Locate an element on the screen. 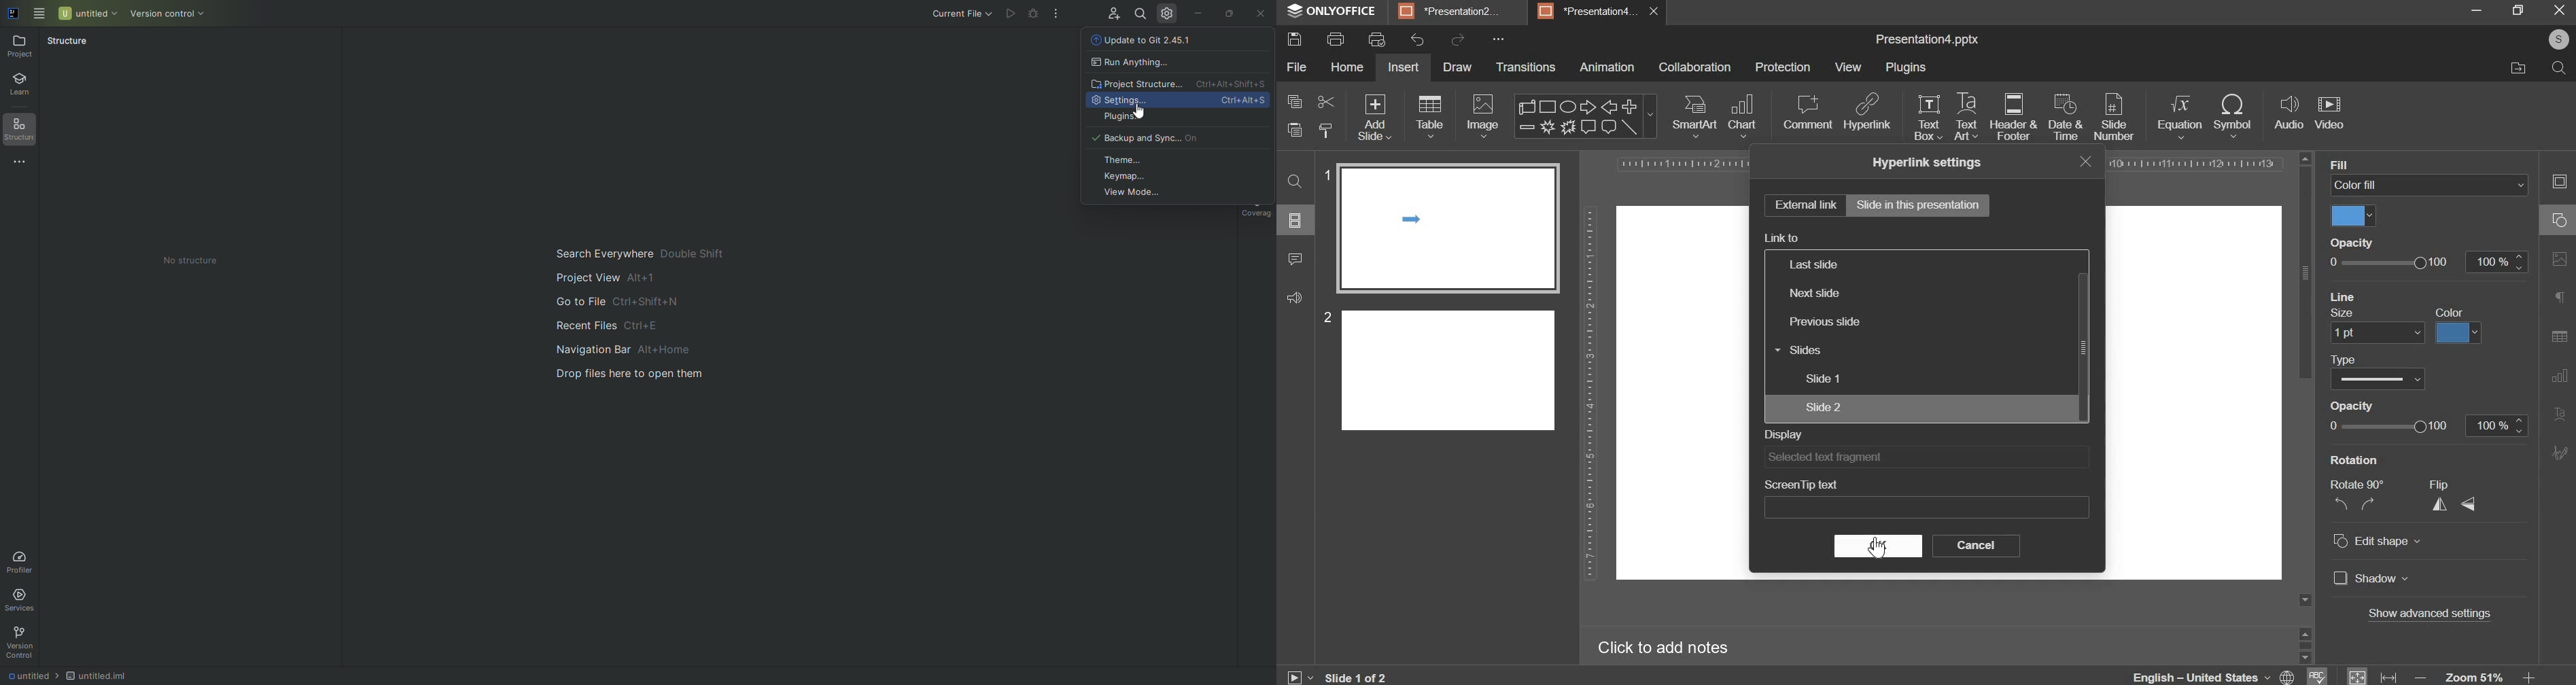  plugins is located at coordinates (1905, 68).